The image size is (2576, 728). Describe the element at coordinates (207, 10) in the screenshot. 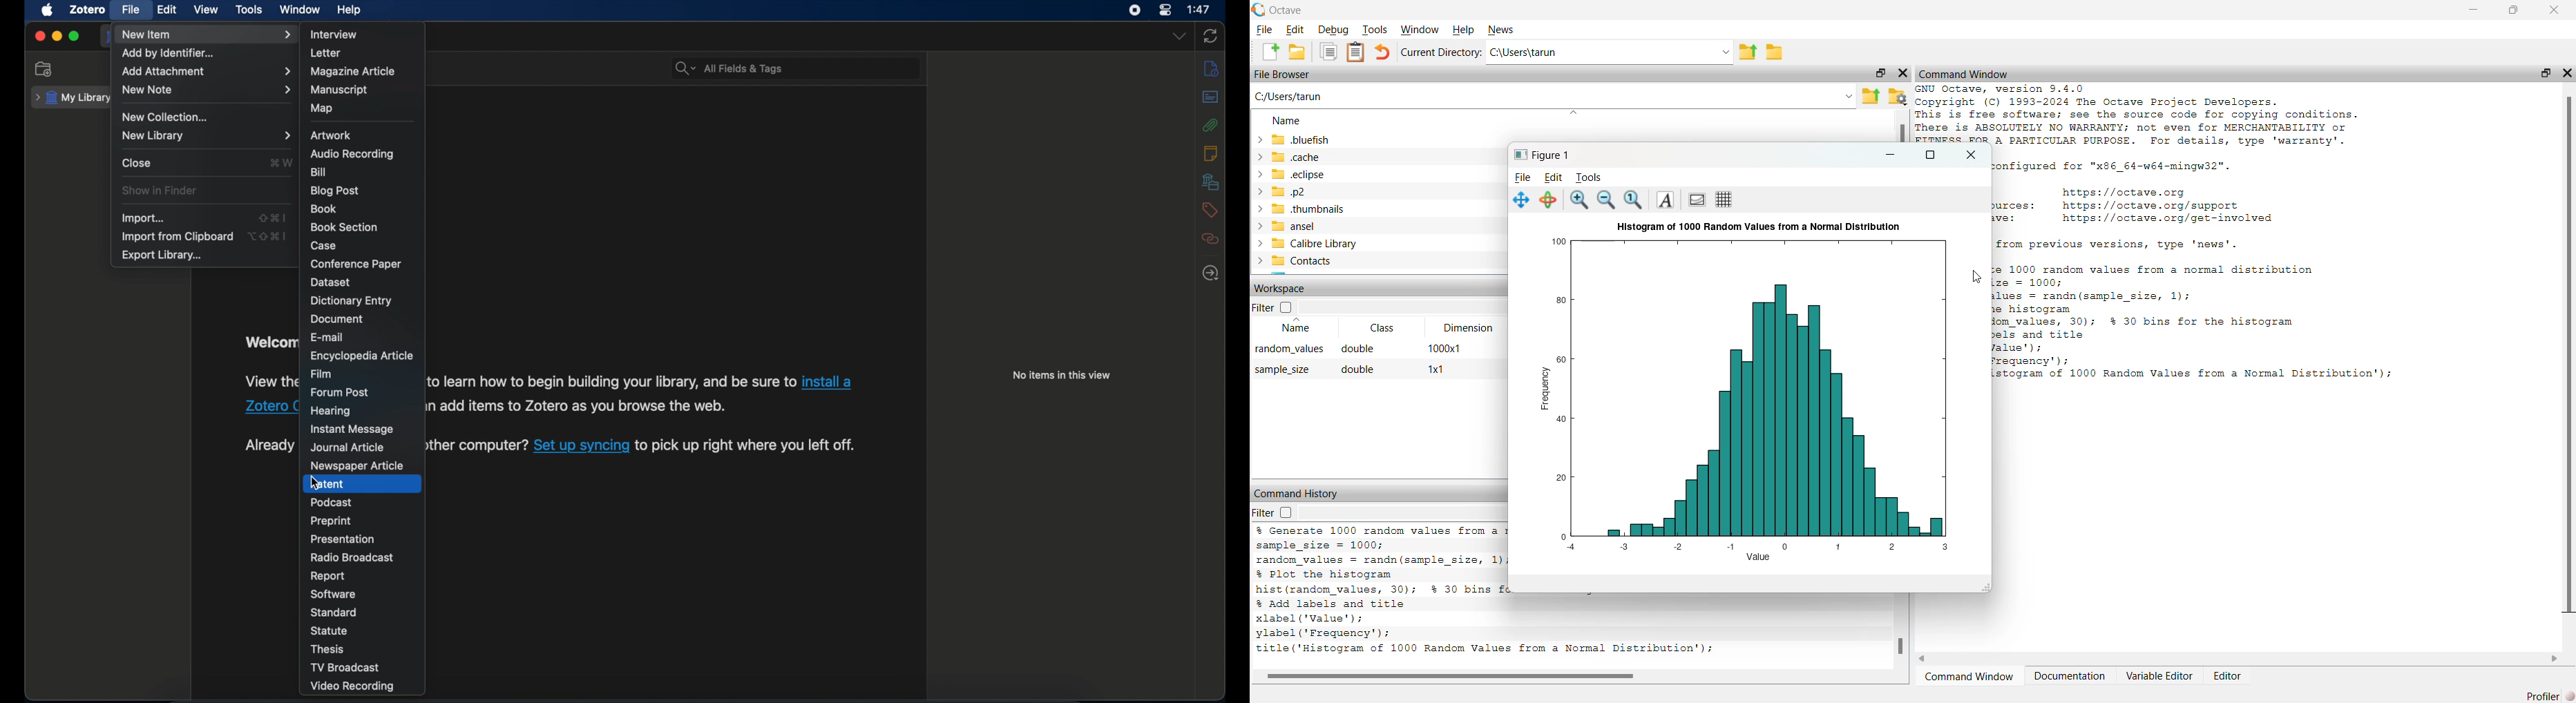

I see `view` at that location.